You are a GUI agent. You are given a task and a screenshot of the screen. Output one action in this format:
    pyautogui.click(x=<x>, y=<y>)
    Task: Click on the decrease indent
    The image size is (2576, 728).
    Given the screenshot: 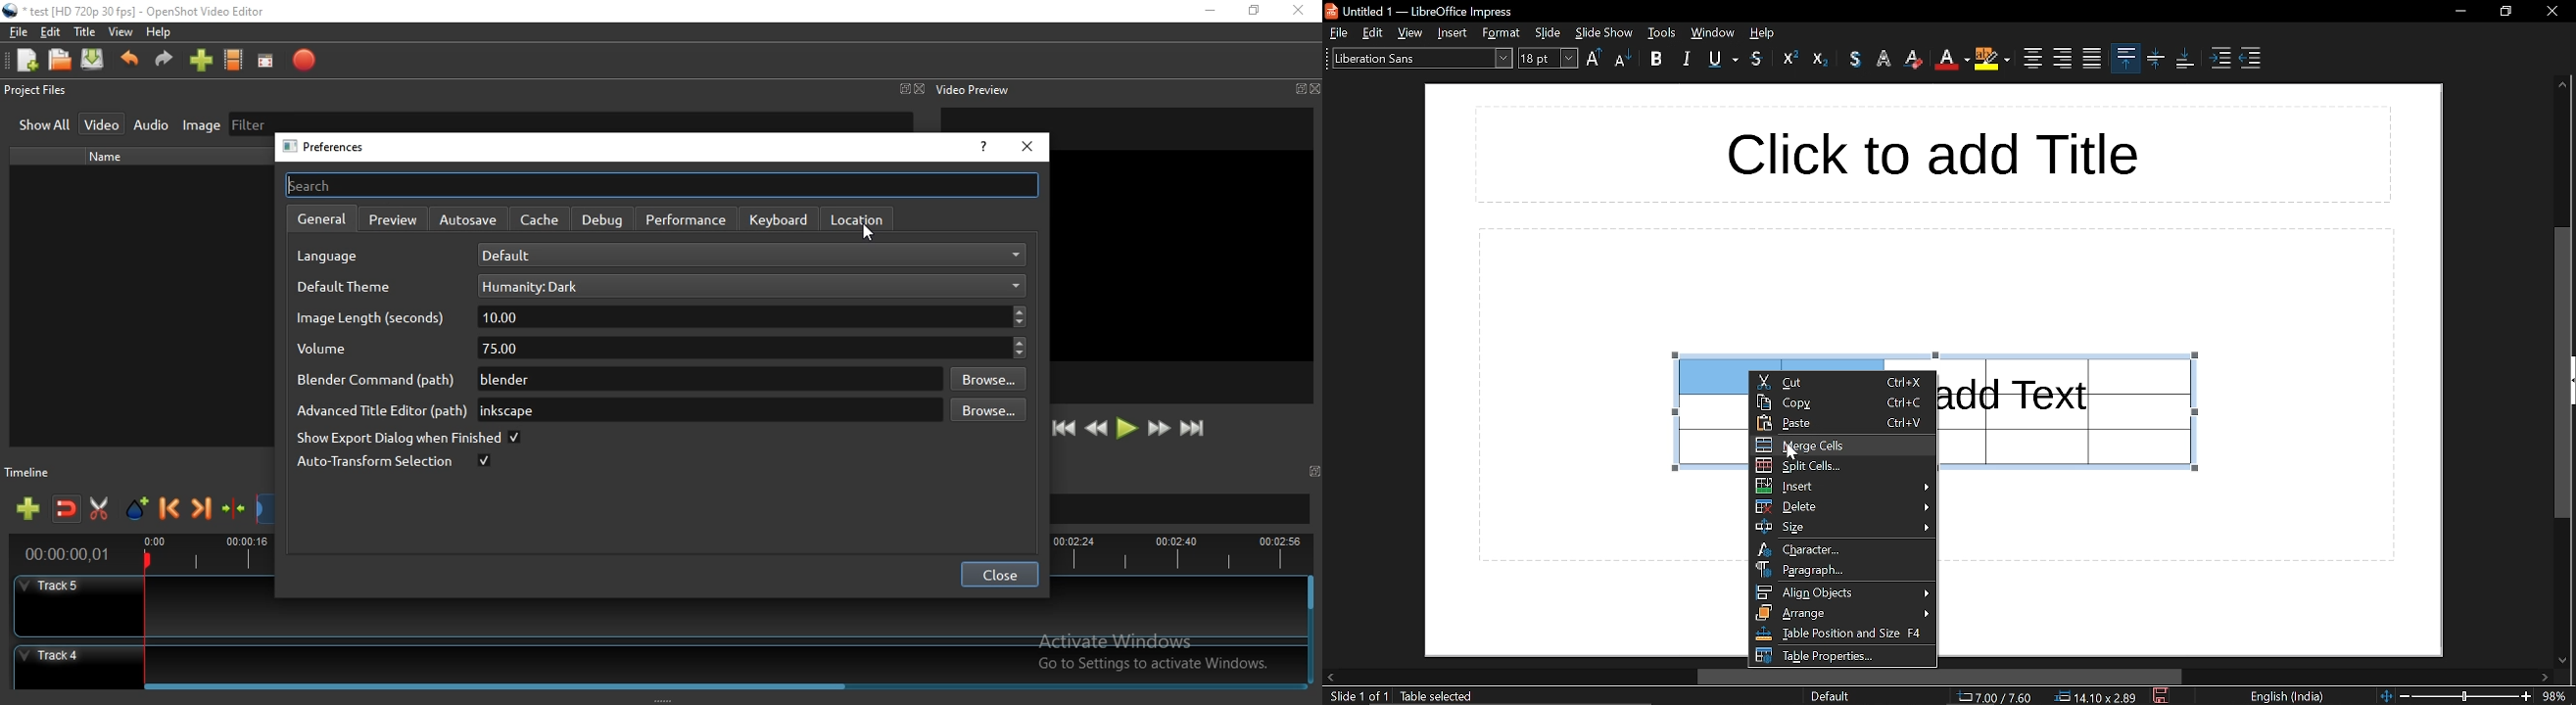 What is the action you would take?
    pyautogui.click(x=2249, y=60)
    